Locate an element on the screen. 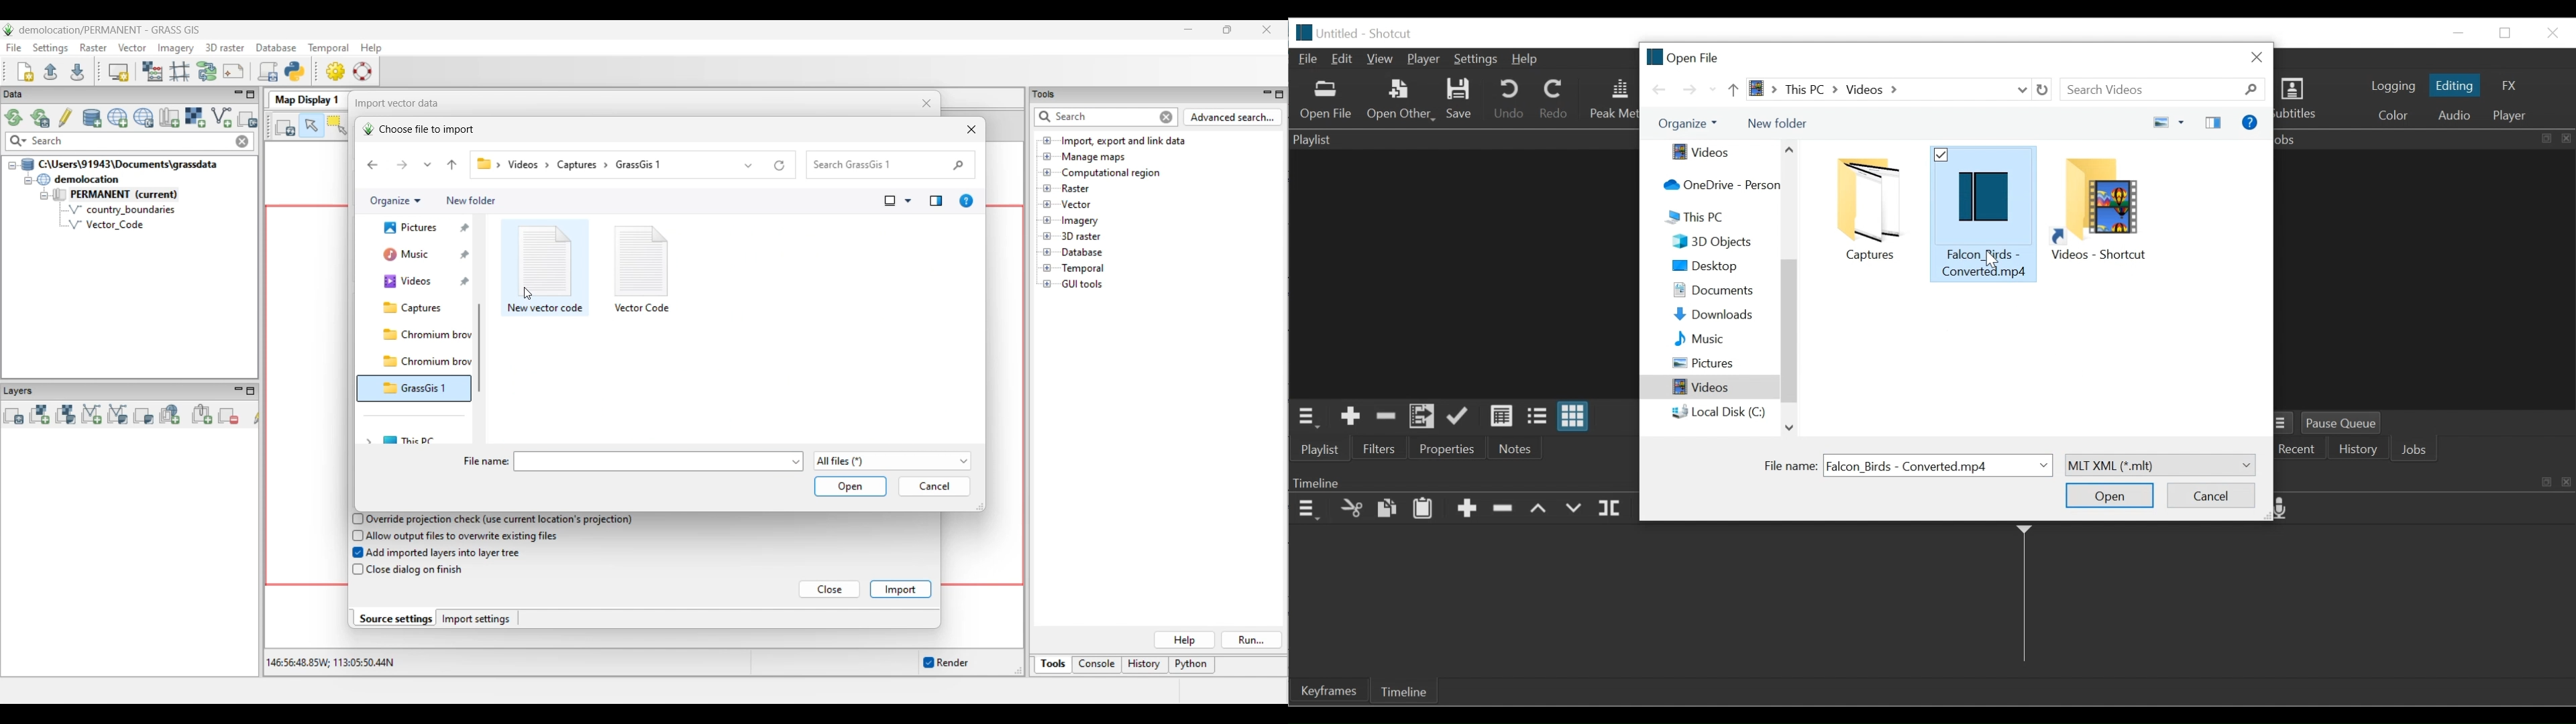  Split at playhead is located at coordinates (1611, 509).